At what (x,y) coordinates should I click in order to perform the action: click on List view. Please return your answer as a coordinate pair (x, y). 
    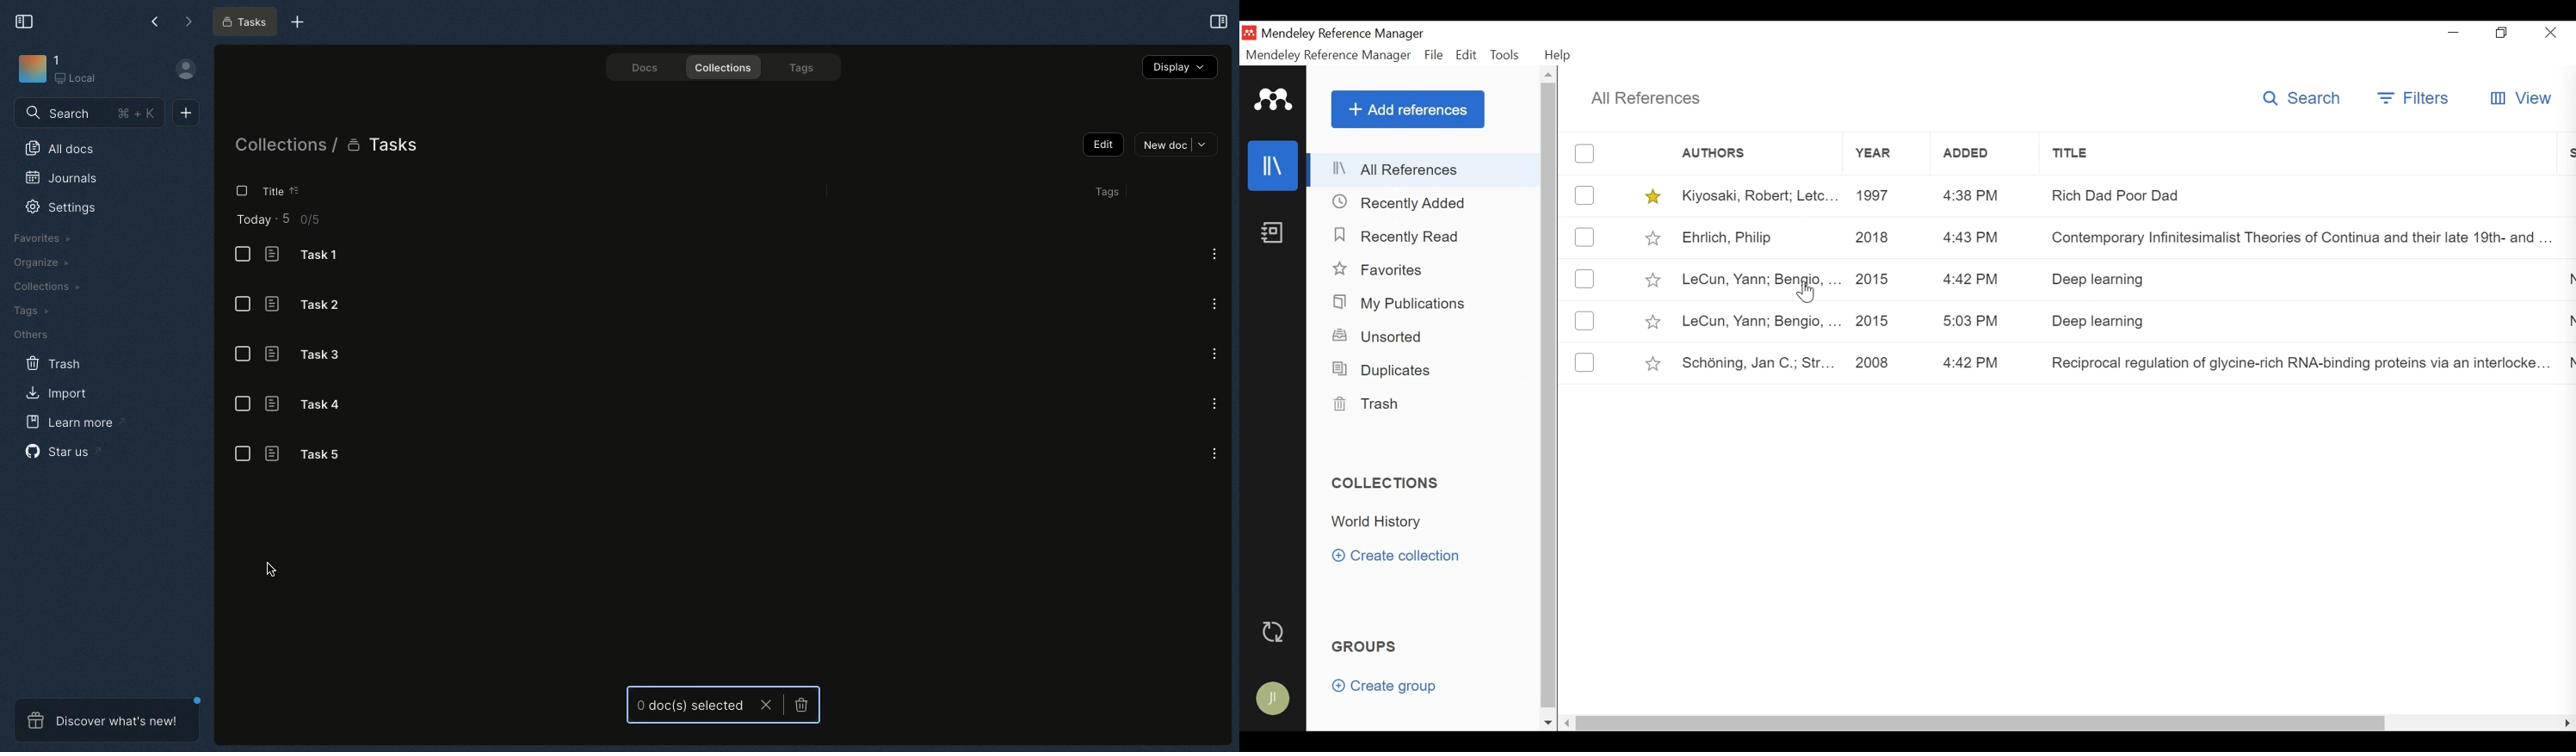
    Looking at the image, I should click on (243, 354).